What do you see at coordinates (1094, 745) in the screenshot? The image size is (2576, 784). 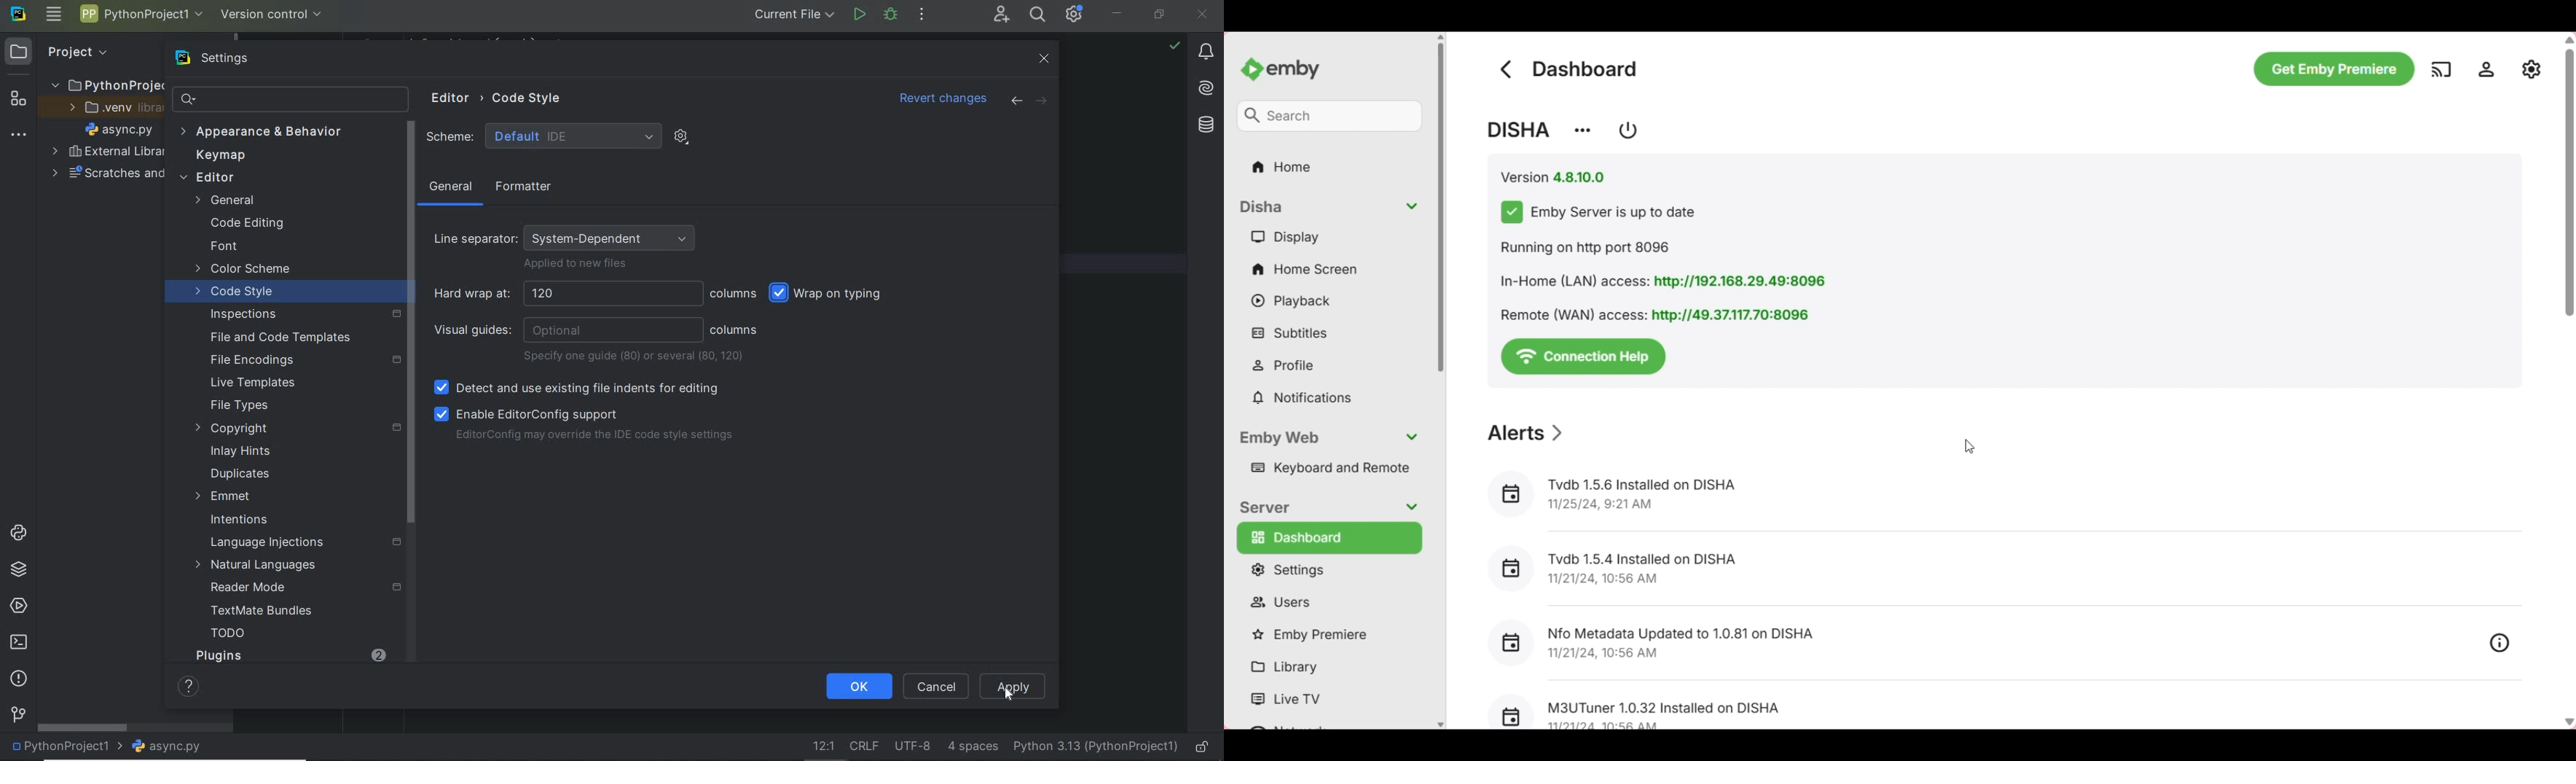 I see `current interpreter` at bounding box center [1094, 745].